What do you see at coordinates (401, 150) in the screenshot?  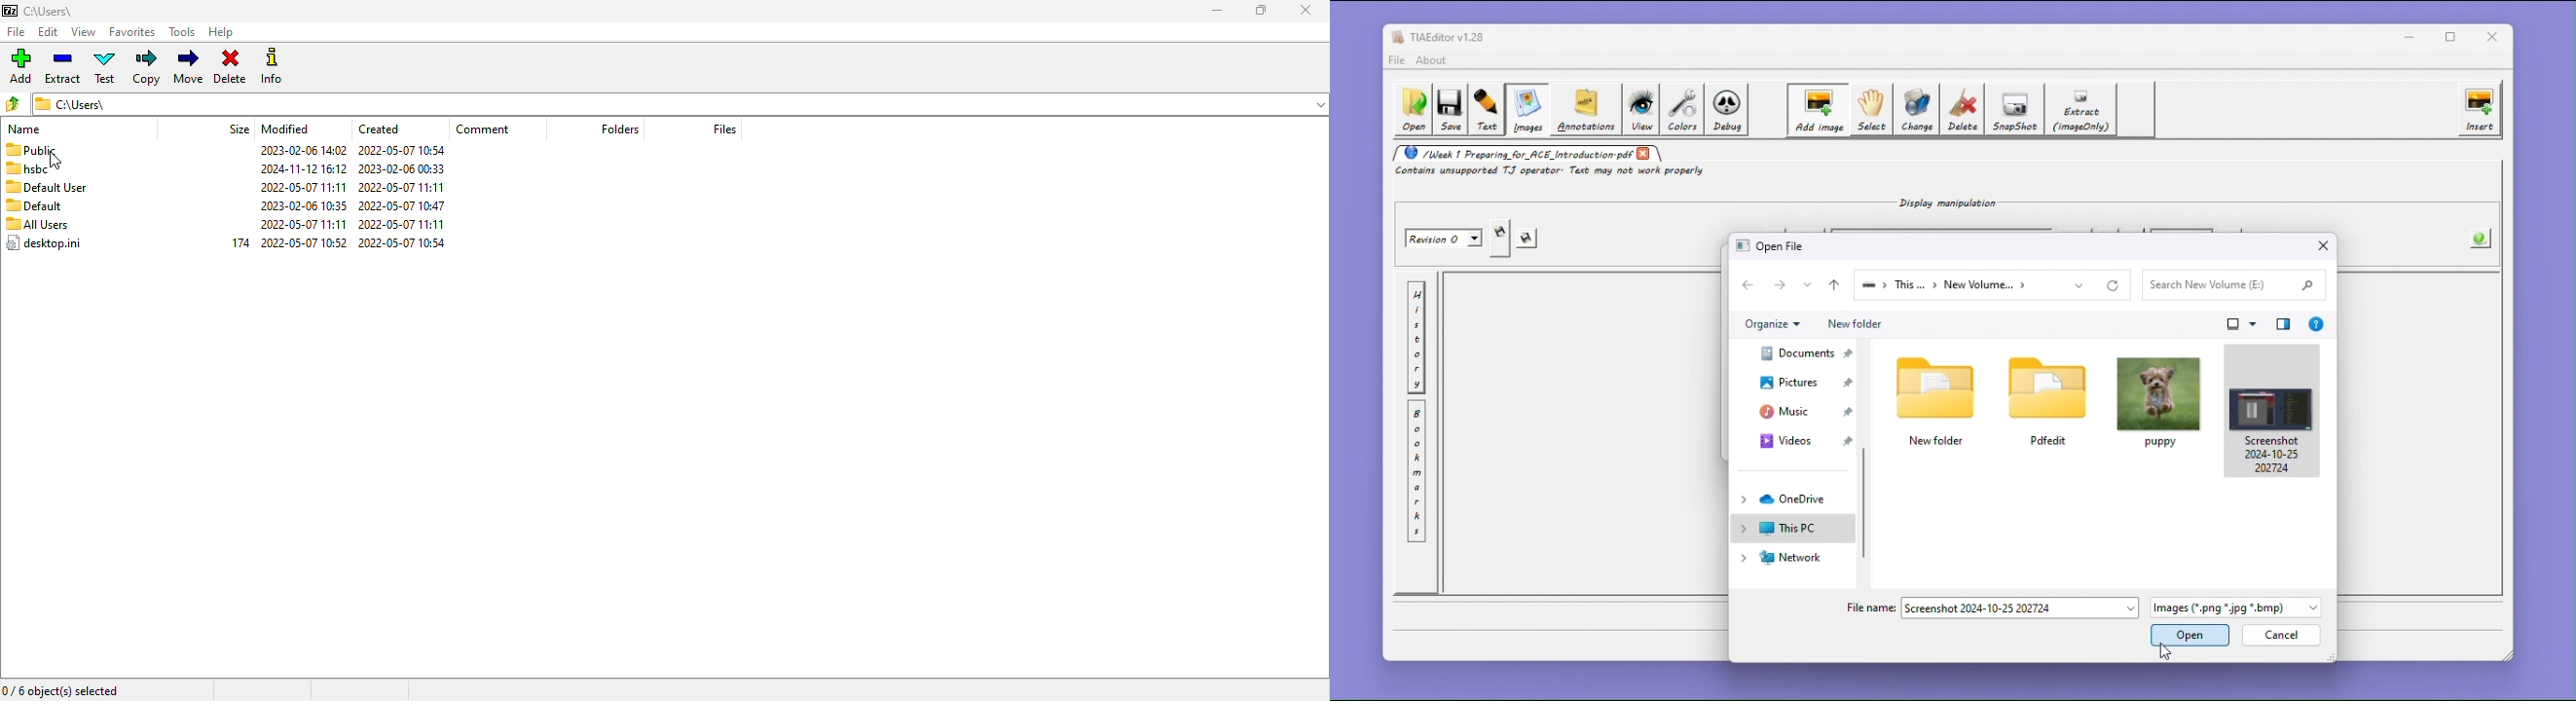 I see `2022-05-07 10:54` at bounding box center [401, 150].